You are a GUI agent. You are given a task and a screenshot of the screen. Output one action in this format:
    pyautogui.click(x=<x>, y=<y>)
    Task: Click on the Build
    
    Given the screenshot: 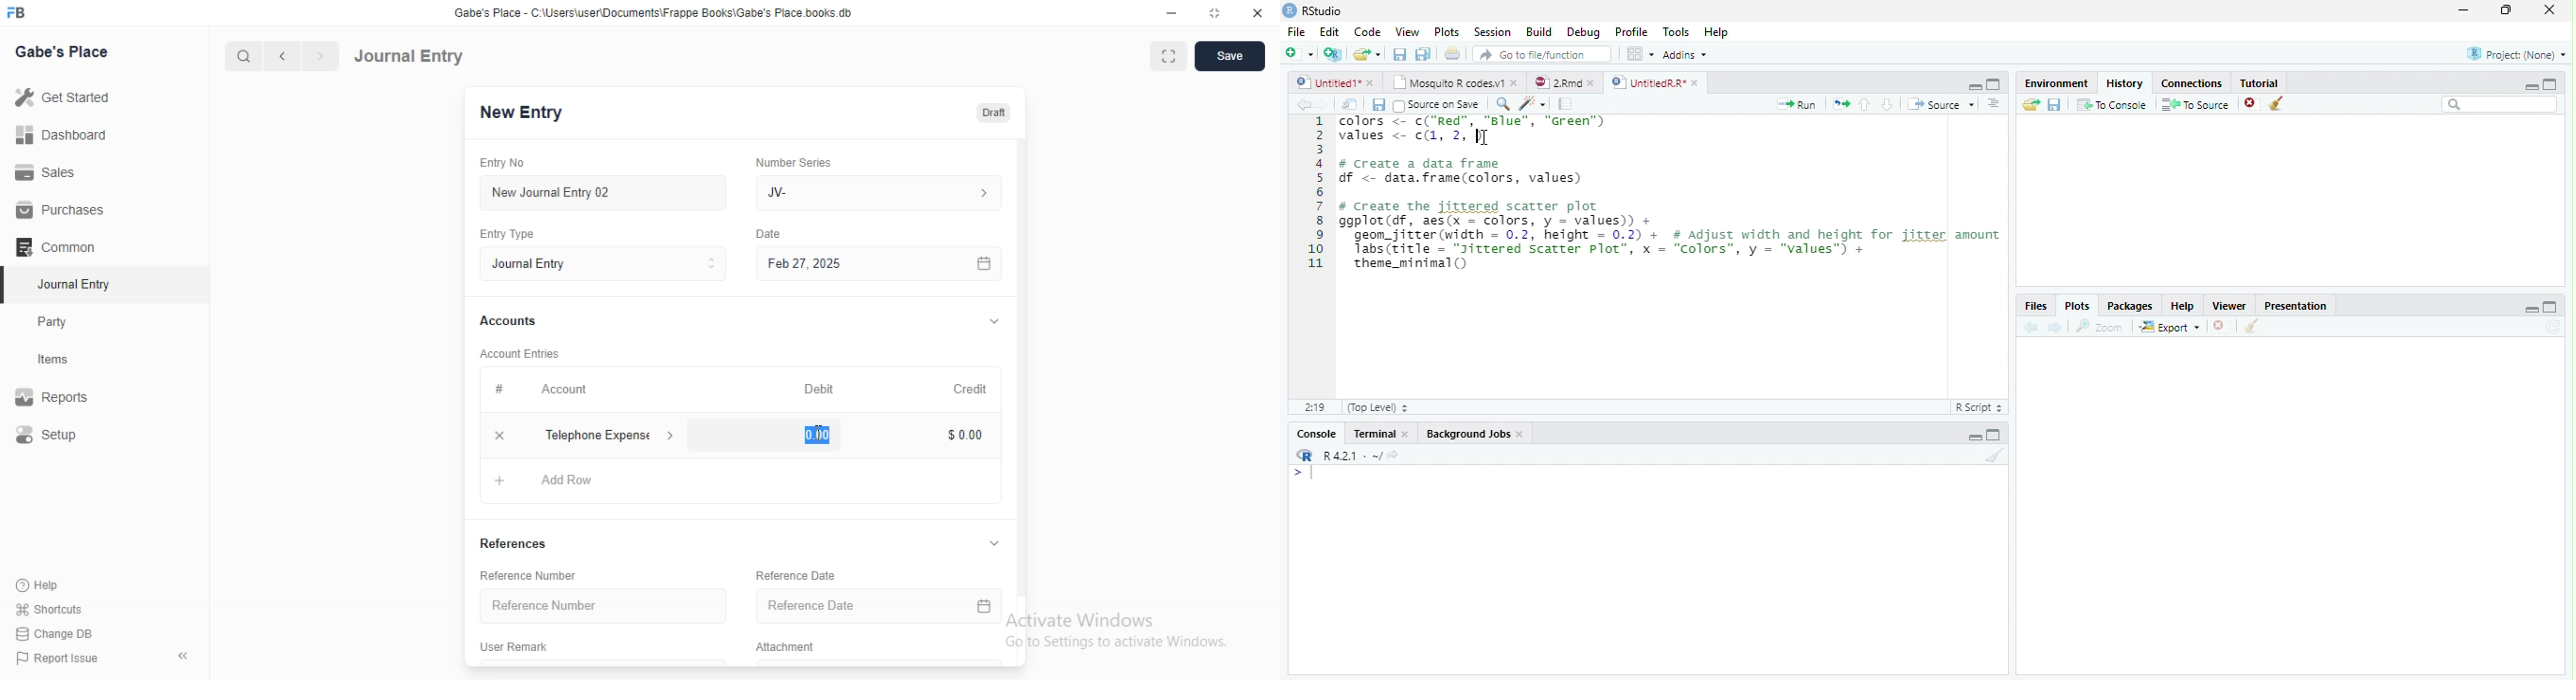 What is the action you would take?
    pyautogui.click(x=1538, y=31)
    